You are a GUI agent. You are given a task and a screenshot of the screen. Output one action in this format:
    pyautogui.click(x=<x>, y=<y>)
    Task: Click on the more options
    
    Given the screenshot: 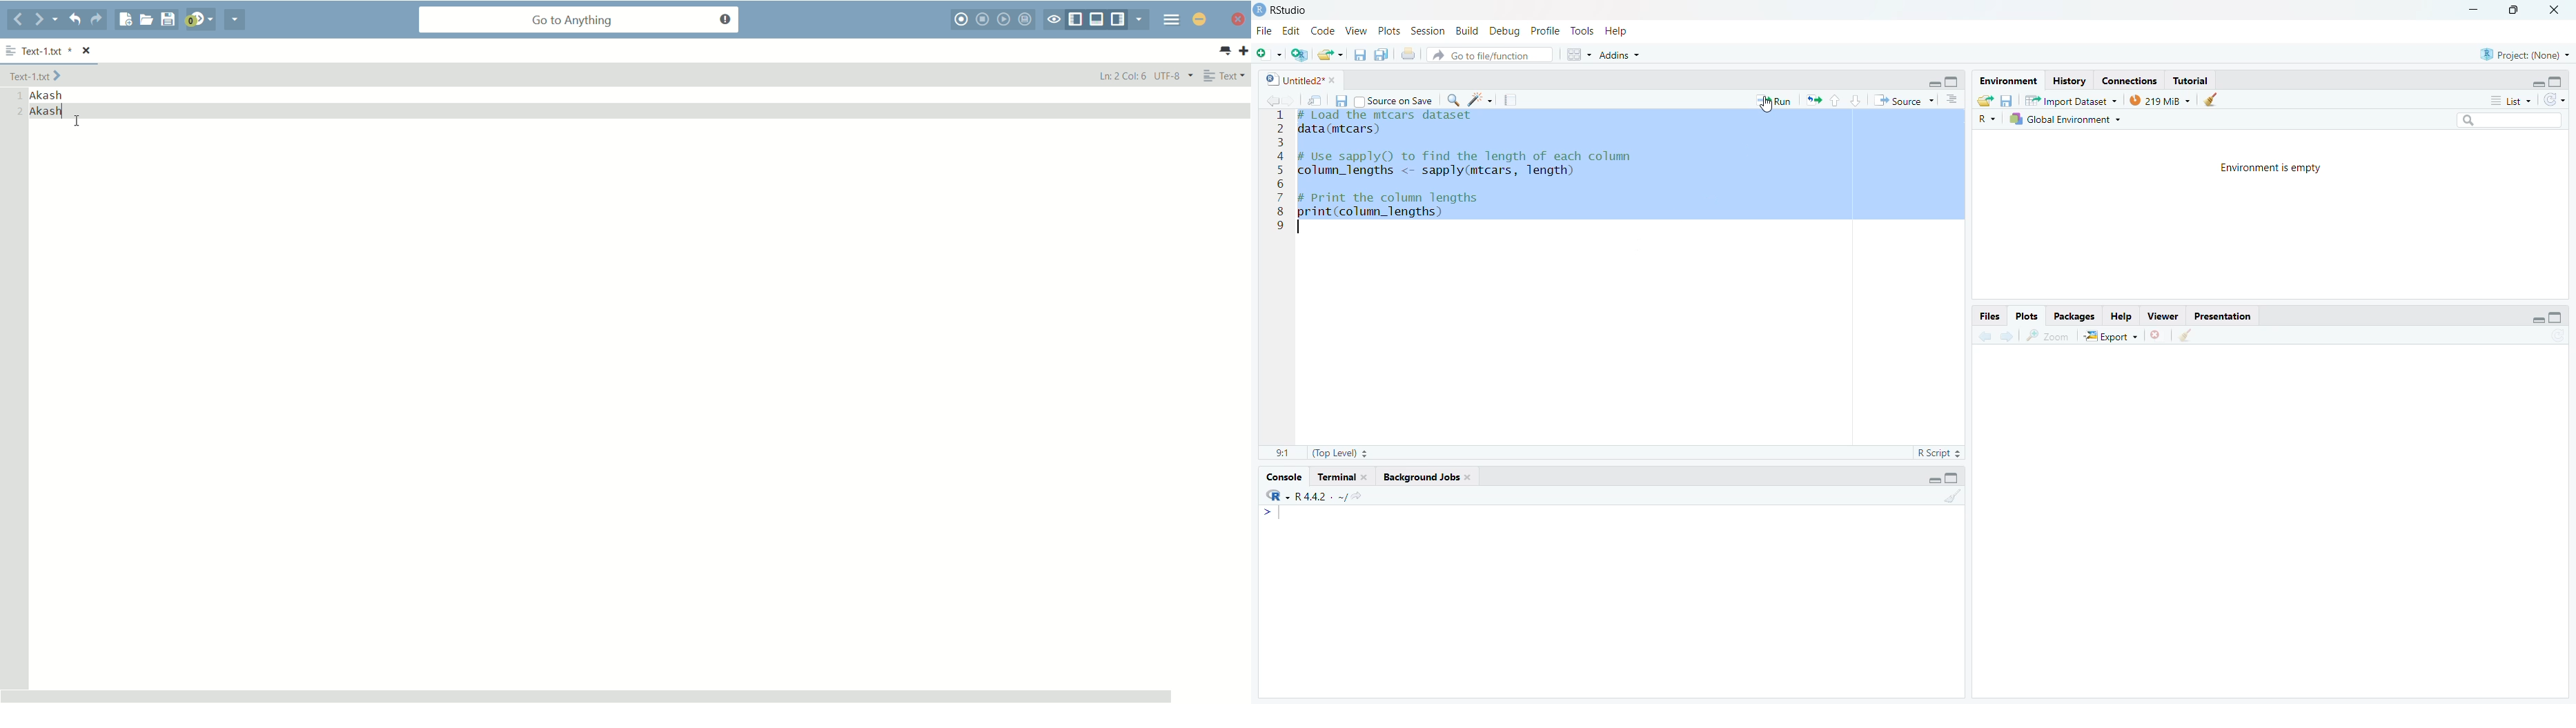 What is the action you would take?
    pyautogui.click(x=10, y=48)
    